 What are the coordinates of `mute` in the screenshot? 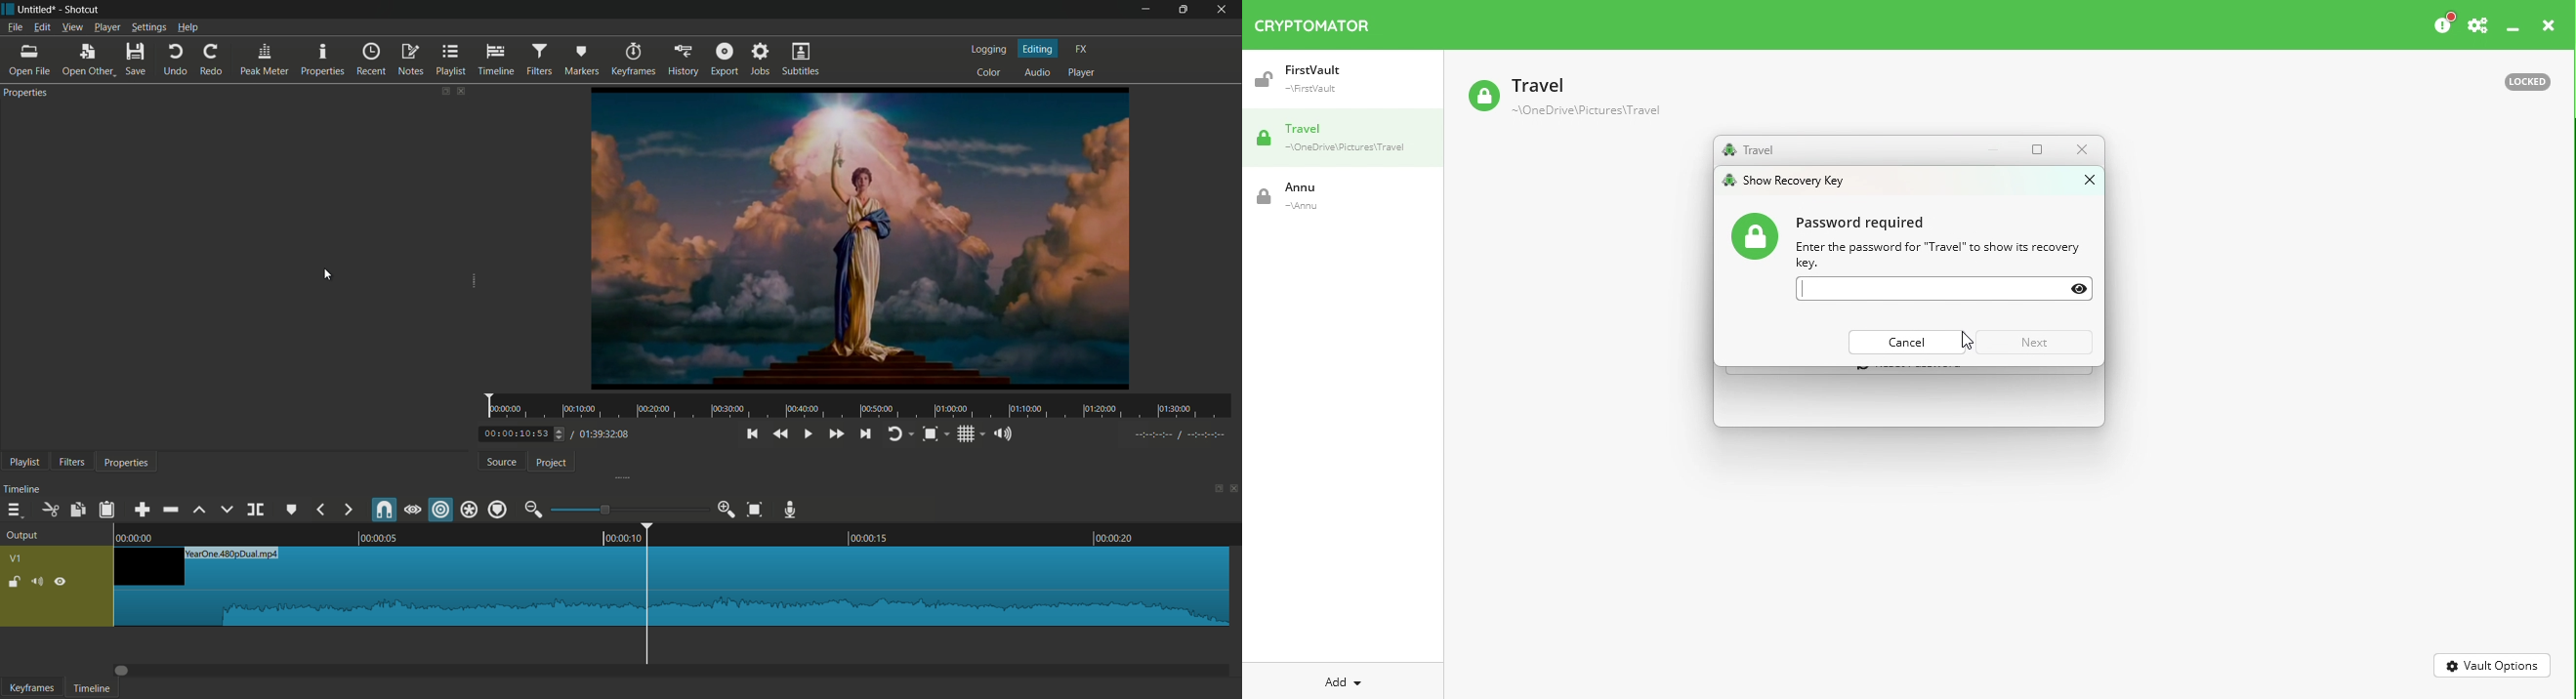 It's located at (36, 581).